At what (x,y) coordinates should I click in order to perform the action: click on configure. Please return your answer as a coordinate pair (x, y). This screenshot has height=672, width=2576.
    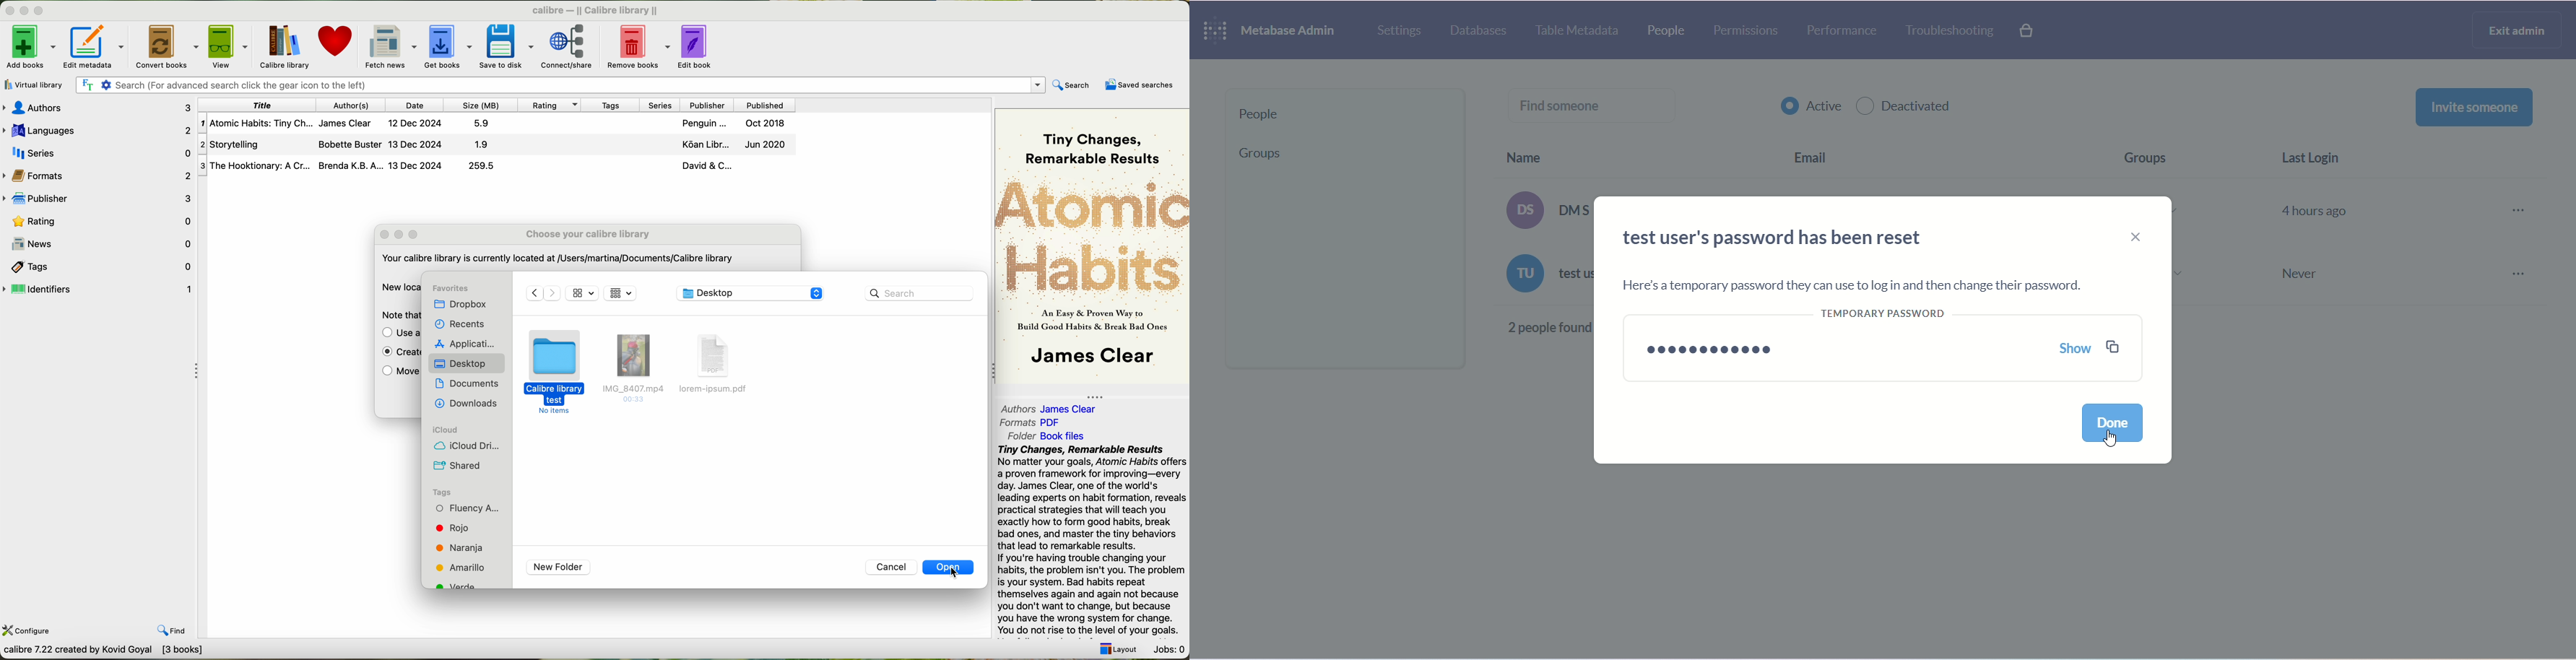
    Looking at the image, I should click on (28, 630).